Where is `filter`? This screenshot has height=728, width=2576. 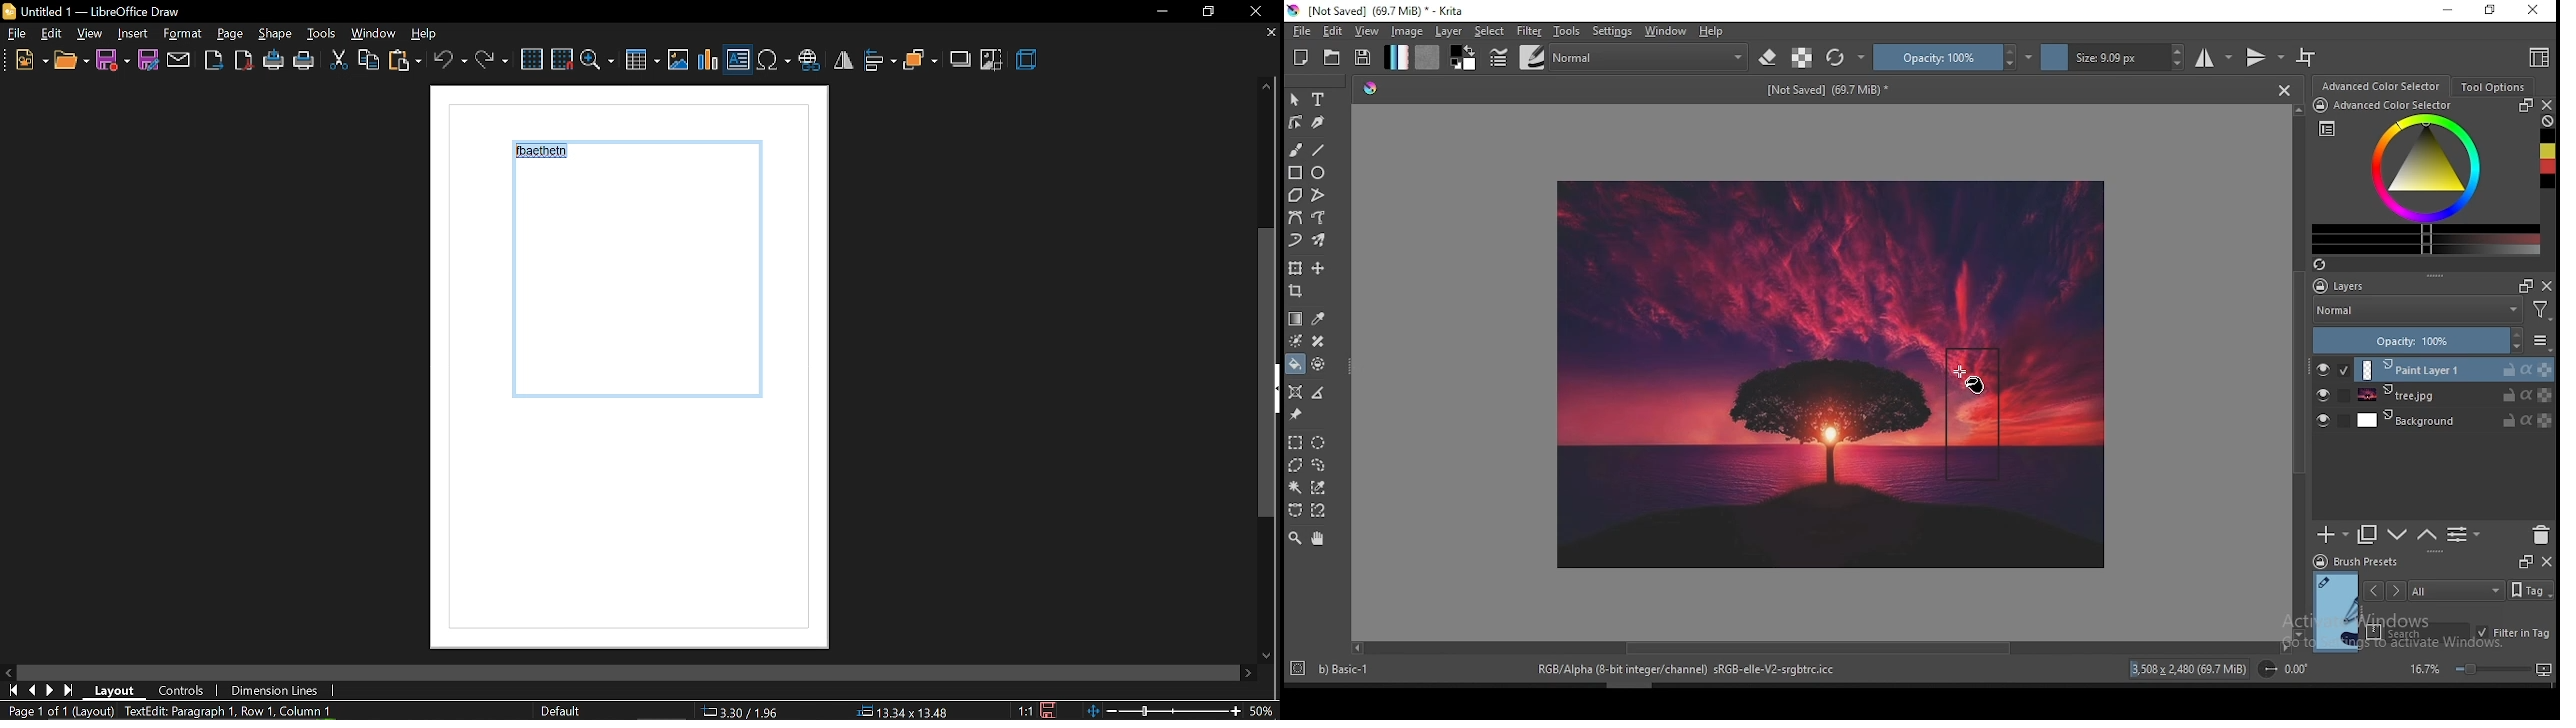
filter is located at coordinates (1529, 30).